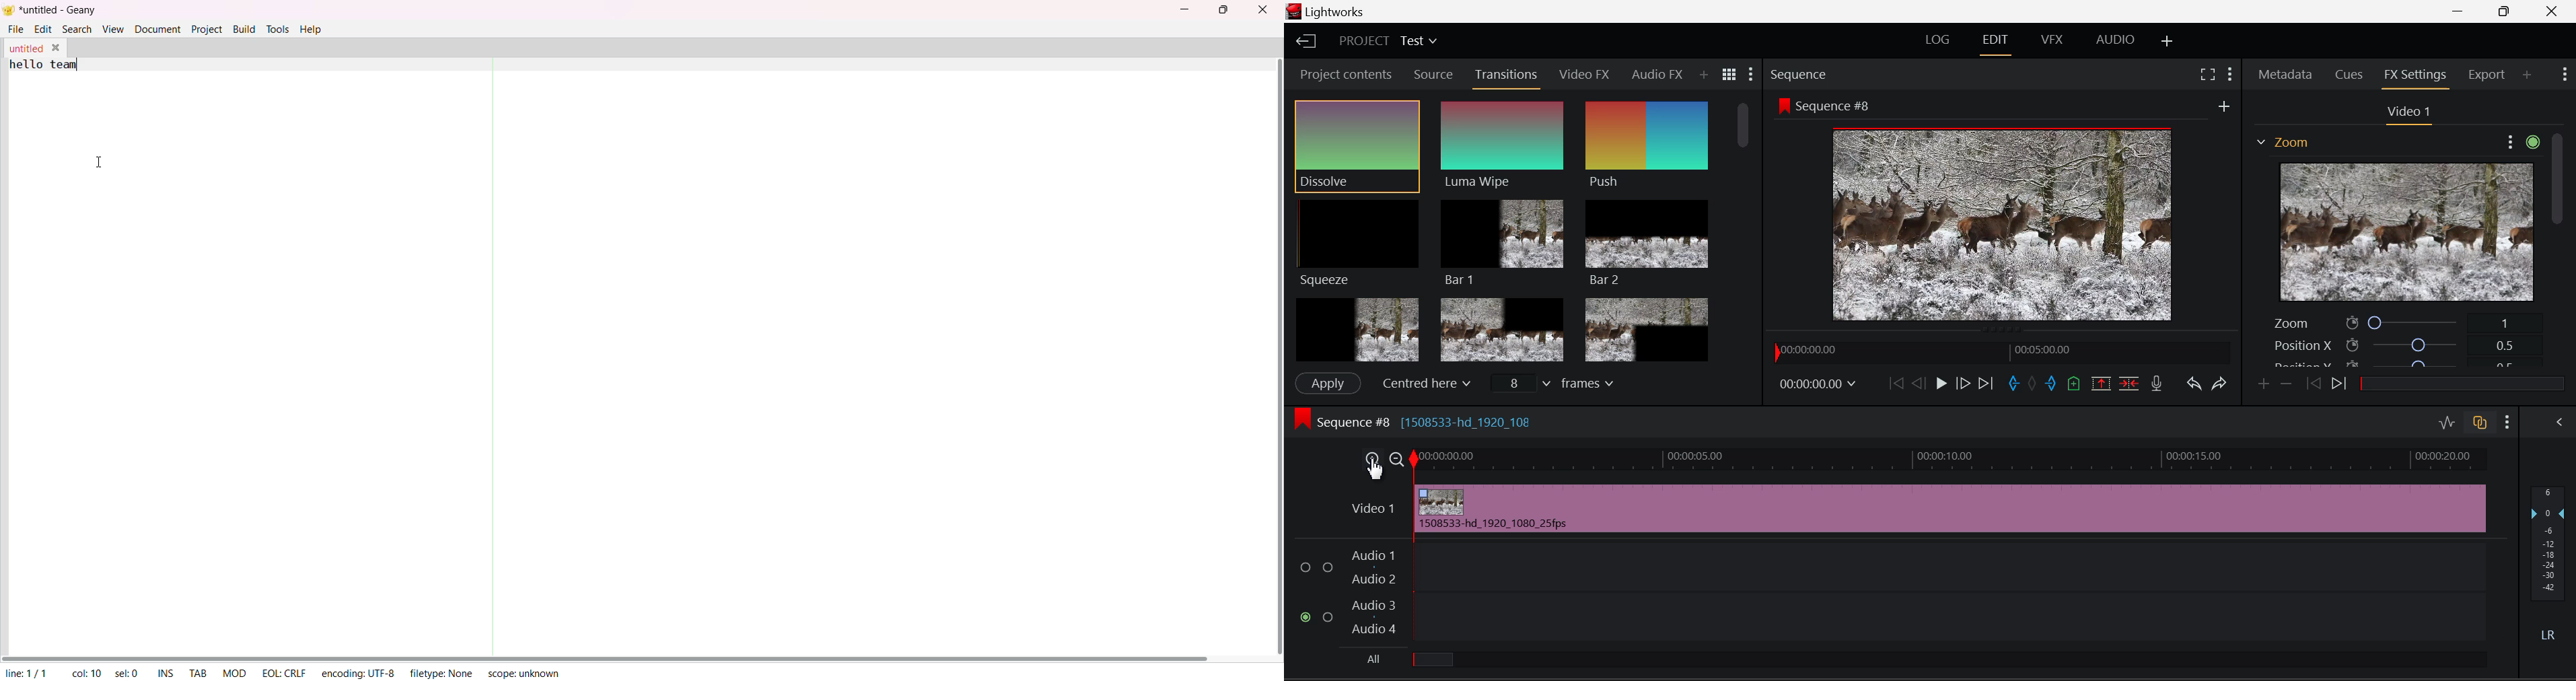  What do you see at coordinates (1373, 605) in the screenshot?
I see `Audio 3` at bounding box center [1373, 605].